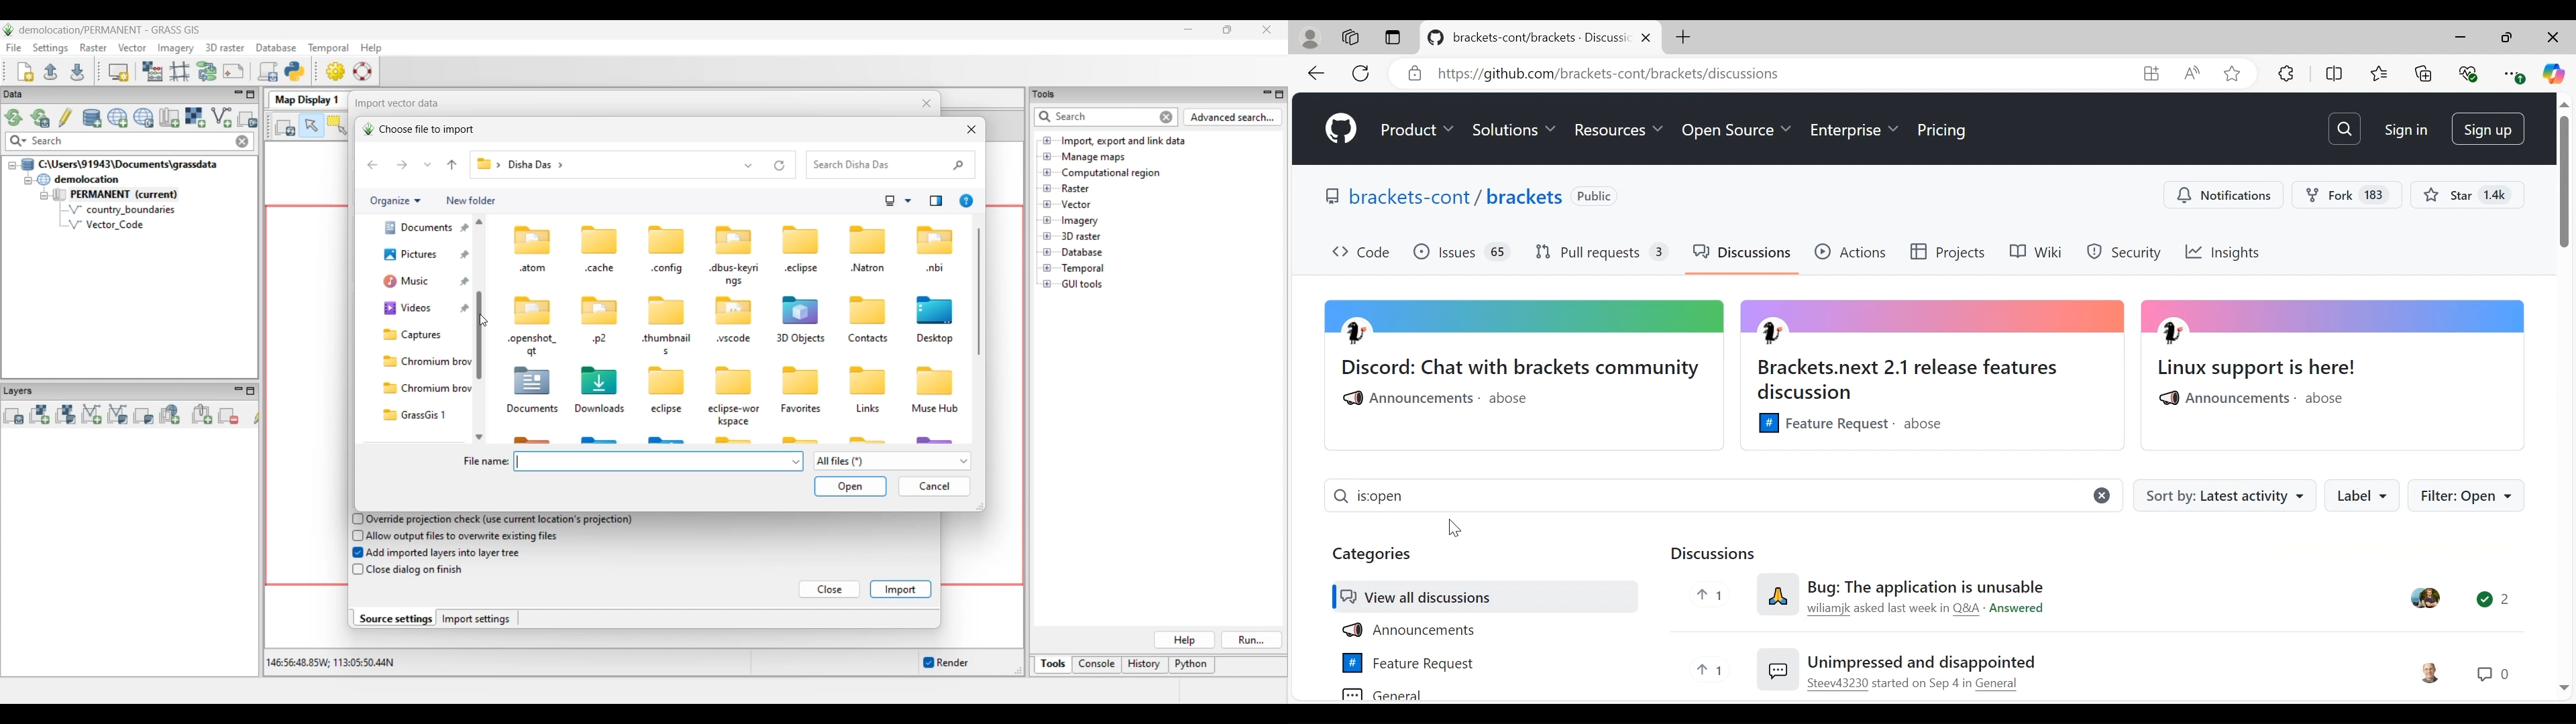 This screenshot has width=2576, height=728. I want to click on Insights, so click(2224, 253).